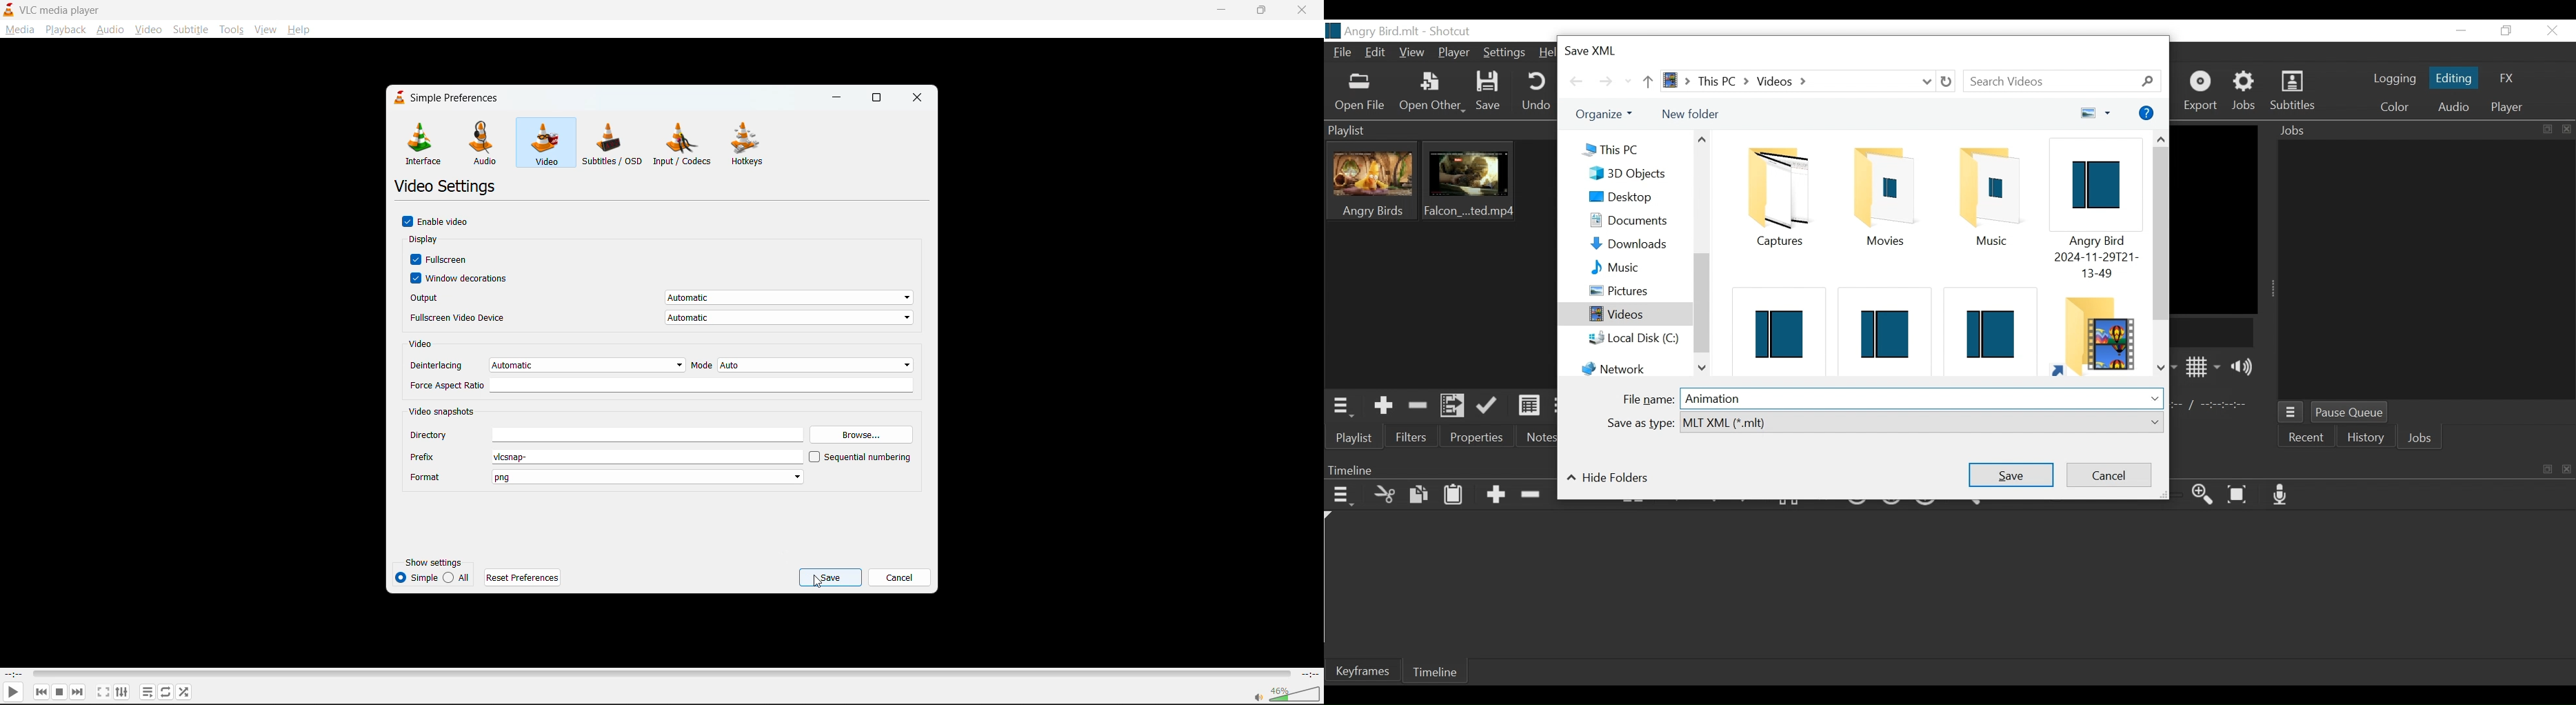 The width and height of the screenshot is (2576, 728). Describe the element at coordinates (2507, 77) in the screenshot. I see `FX` at that location.